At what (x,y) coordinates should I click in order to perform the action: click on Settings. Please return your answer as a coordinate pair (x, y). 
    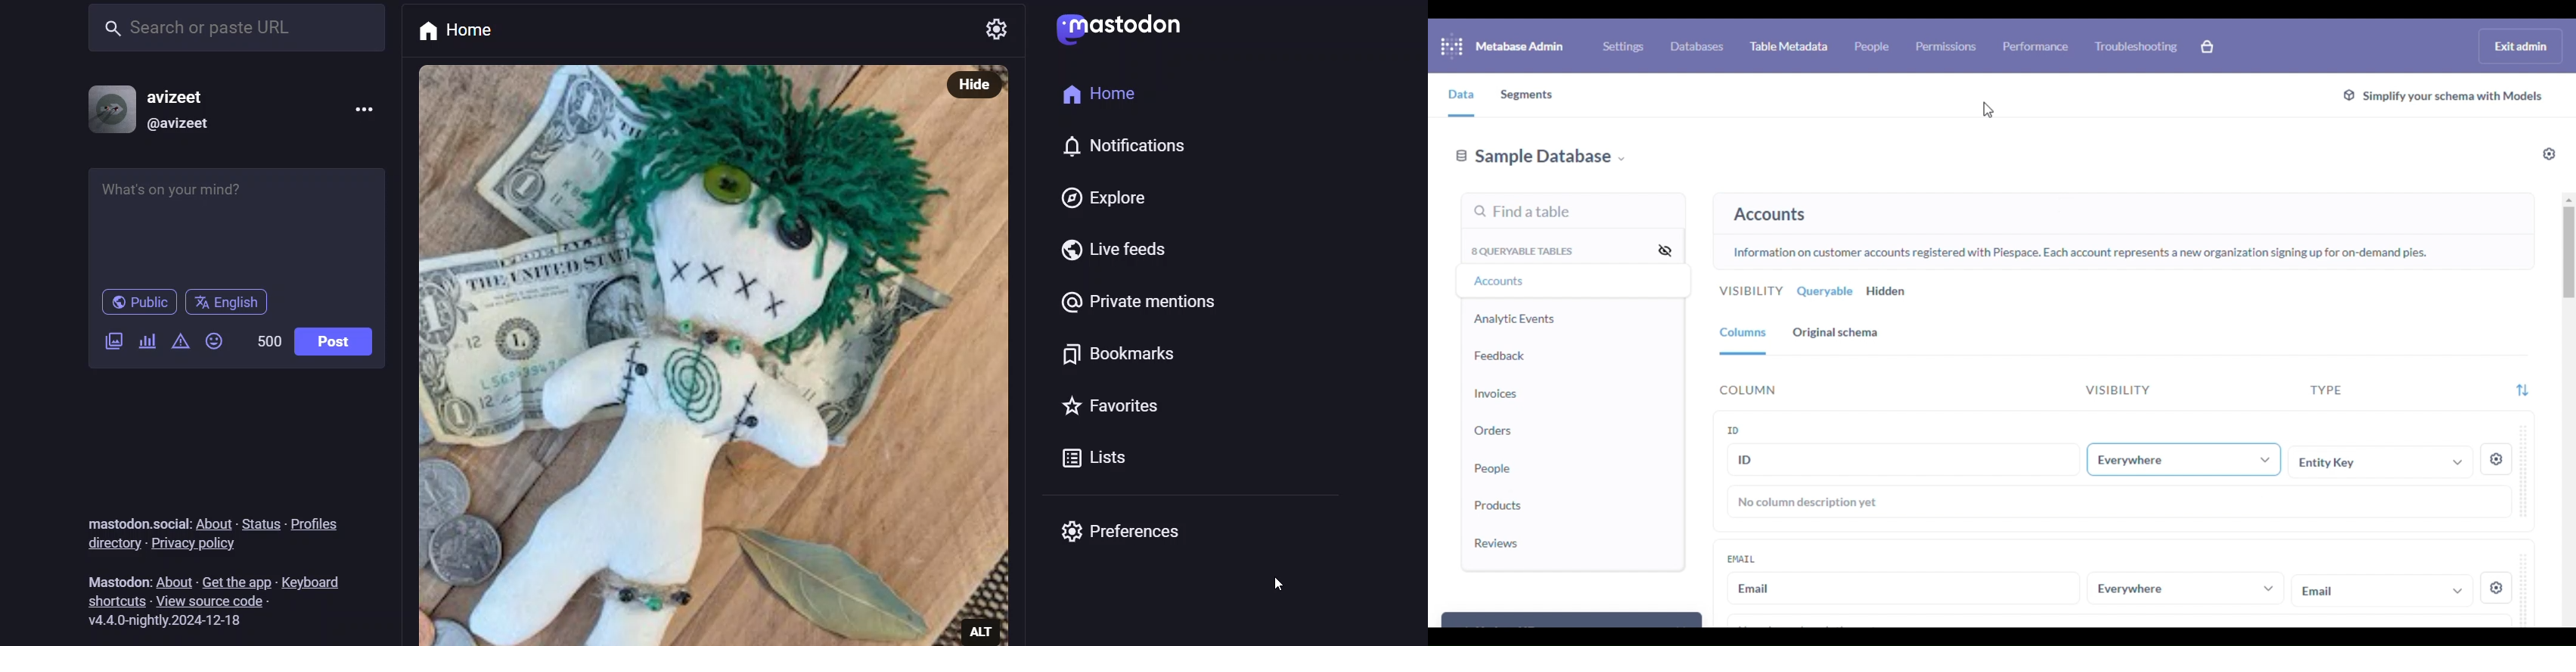
    Looking at the image, I should click on (996, 30).